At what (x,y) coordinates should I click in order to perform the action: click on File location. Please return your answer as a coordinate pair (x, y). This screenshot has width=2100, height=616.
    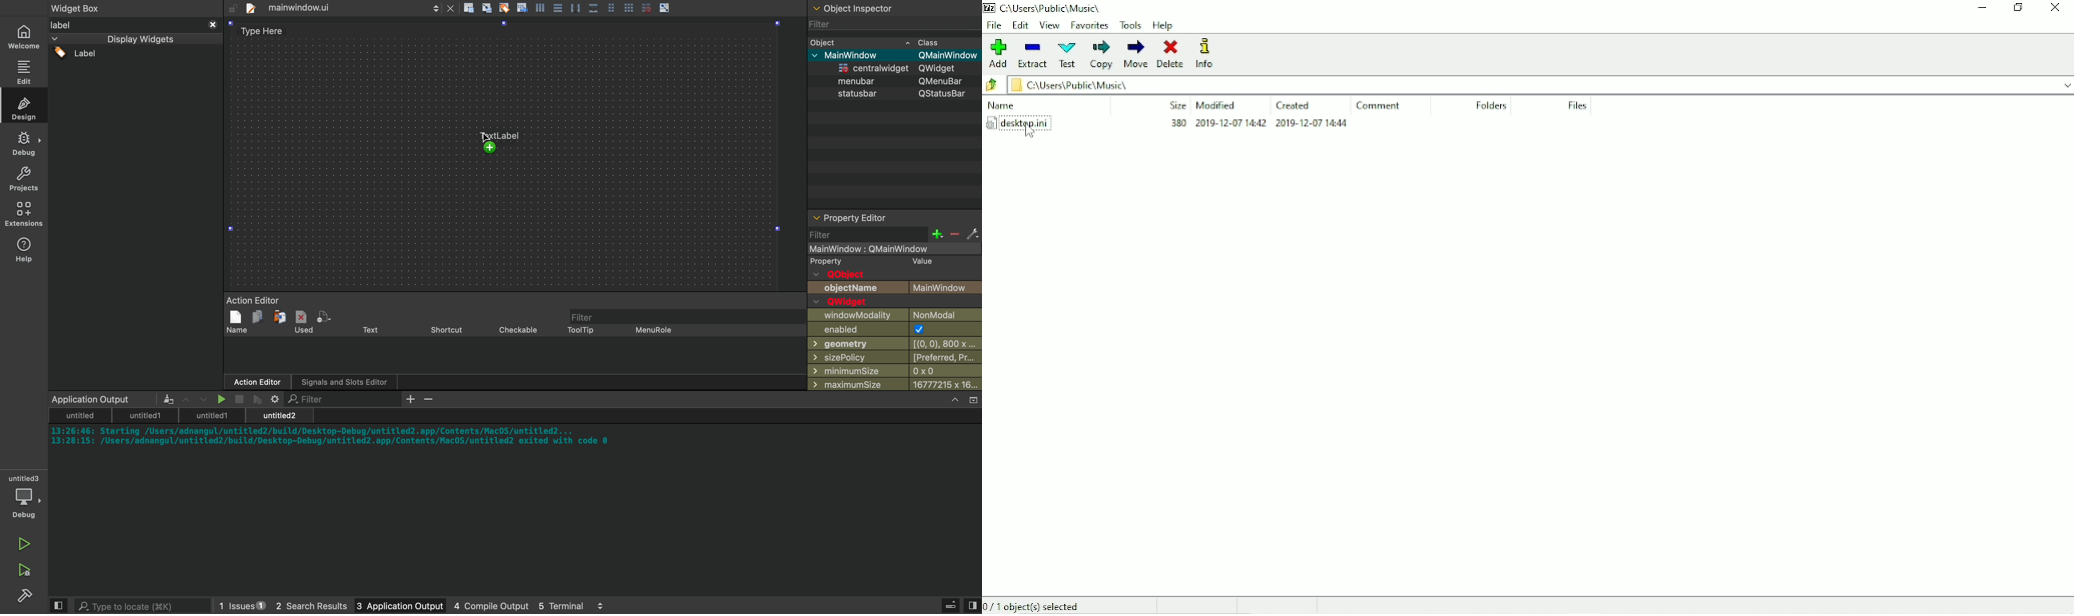
    Looking at the image, I should click on (1540, 84).